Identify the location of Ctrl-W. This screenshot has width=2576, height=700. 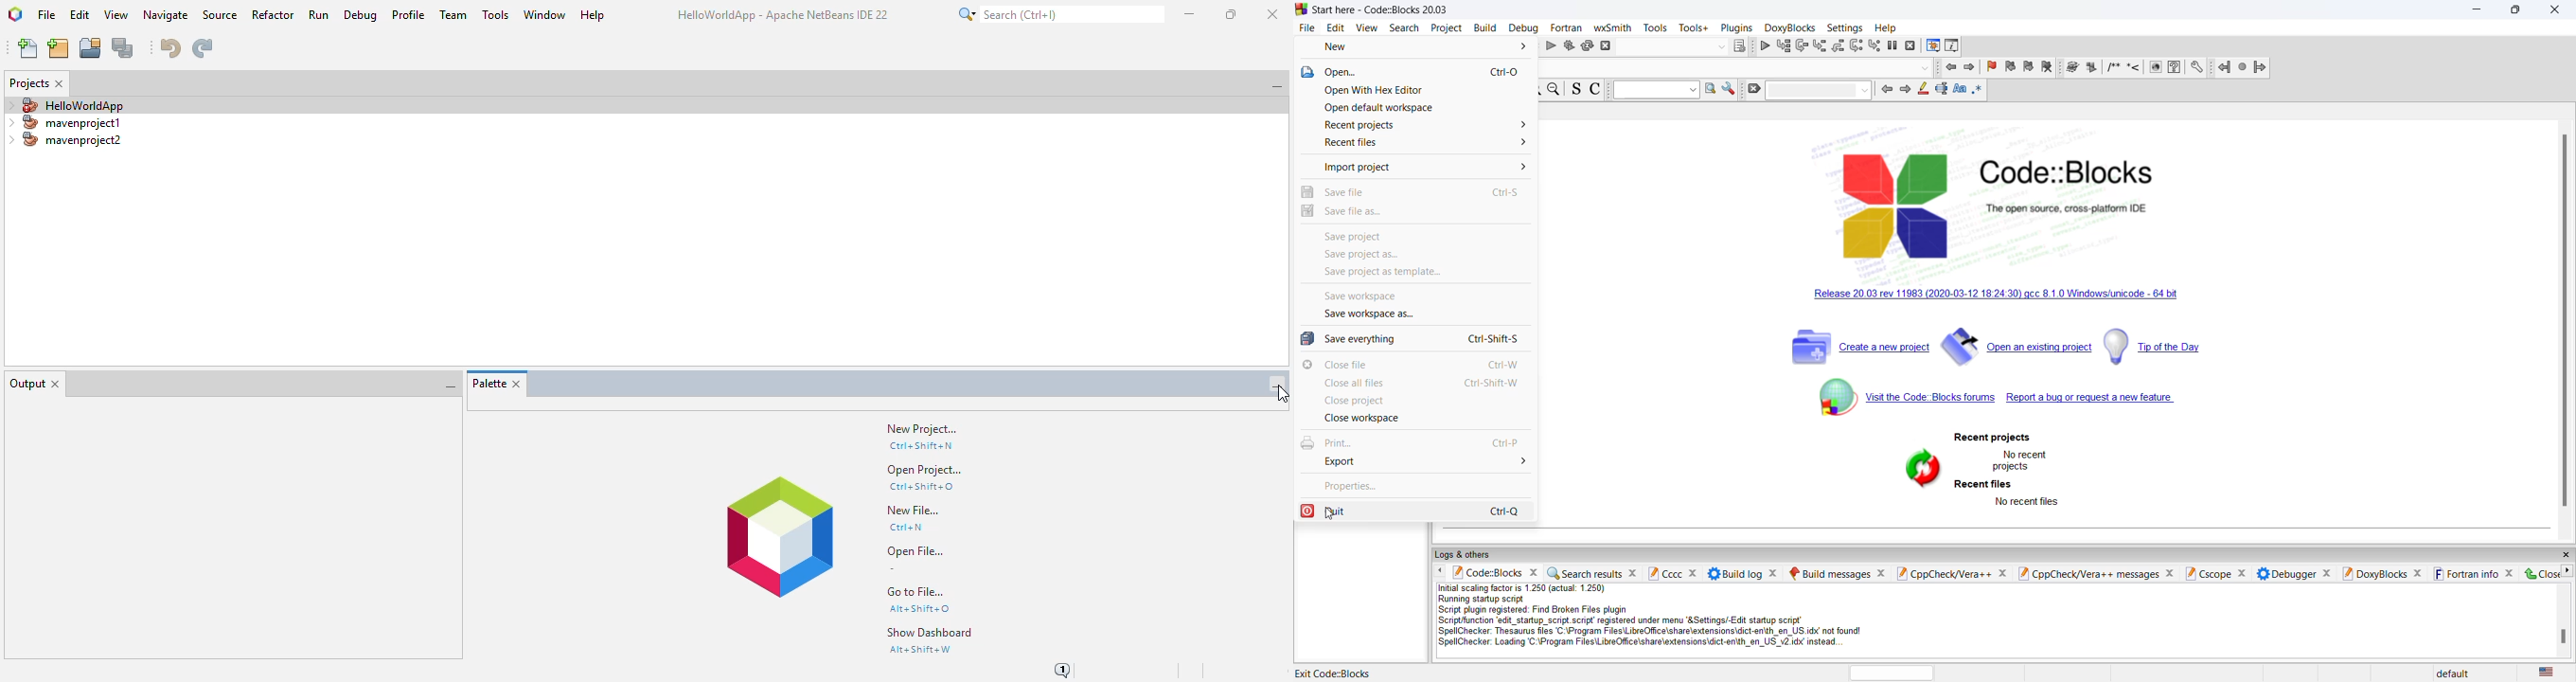
(1503, 364).